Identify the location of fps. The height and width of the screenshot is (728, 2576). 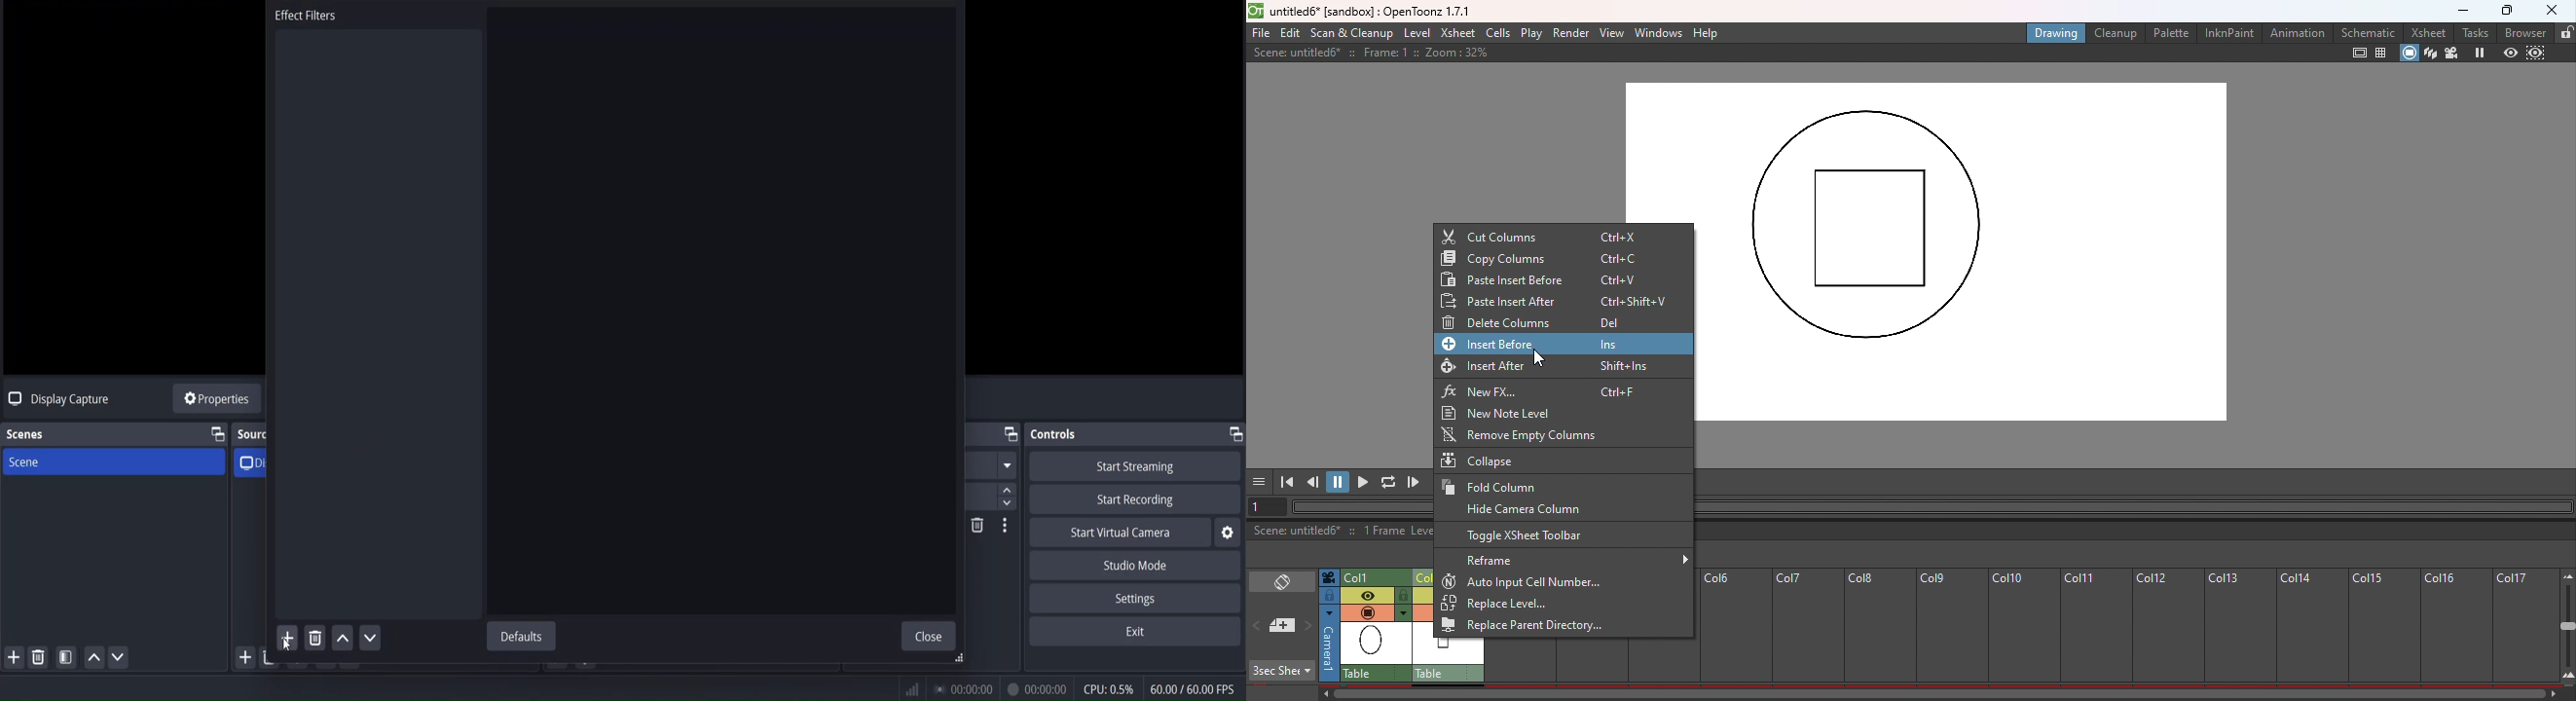
(1194, 689).